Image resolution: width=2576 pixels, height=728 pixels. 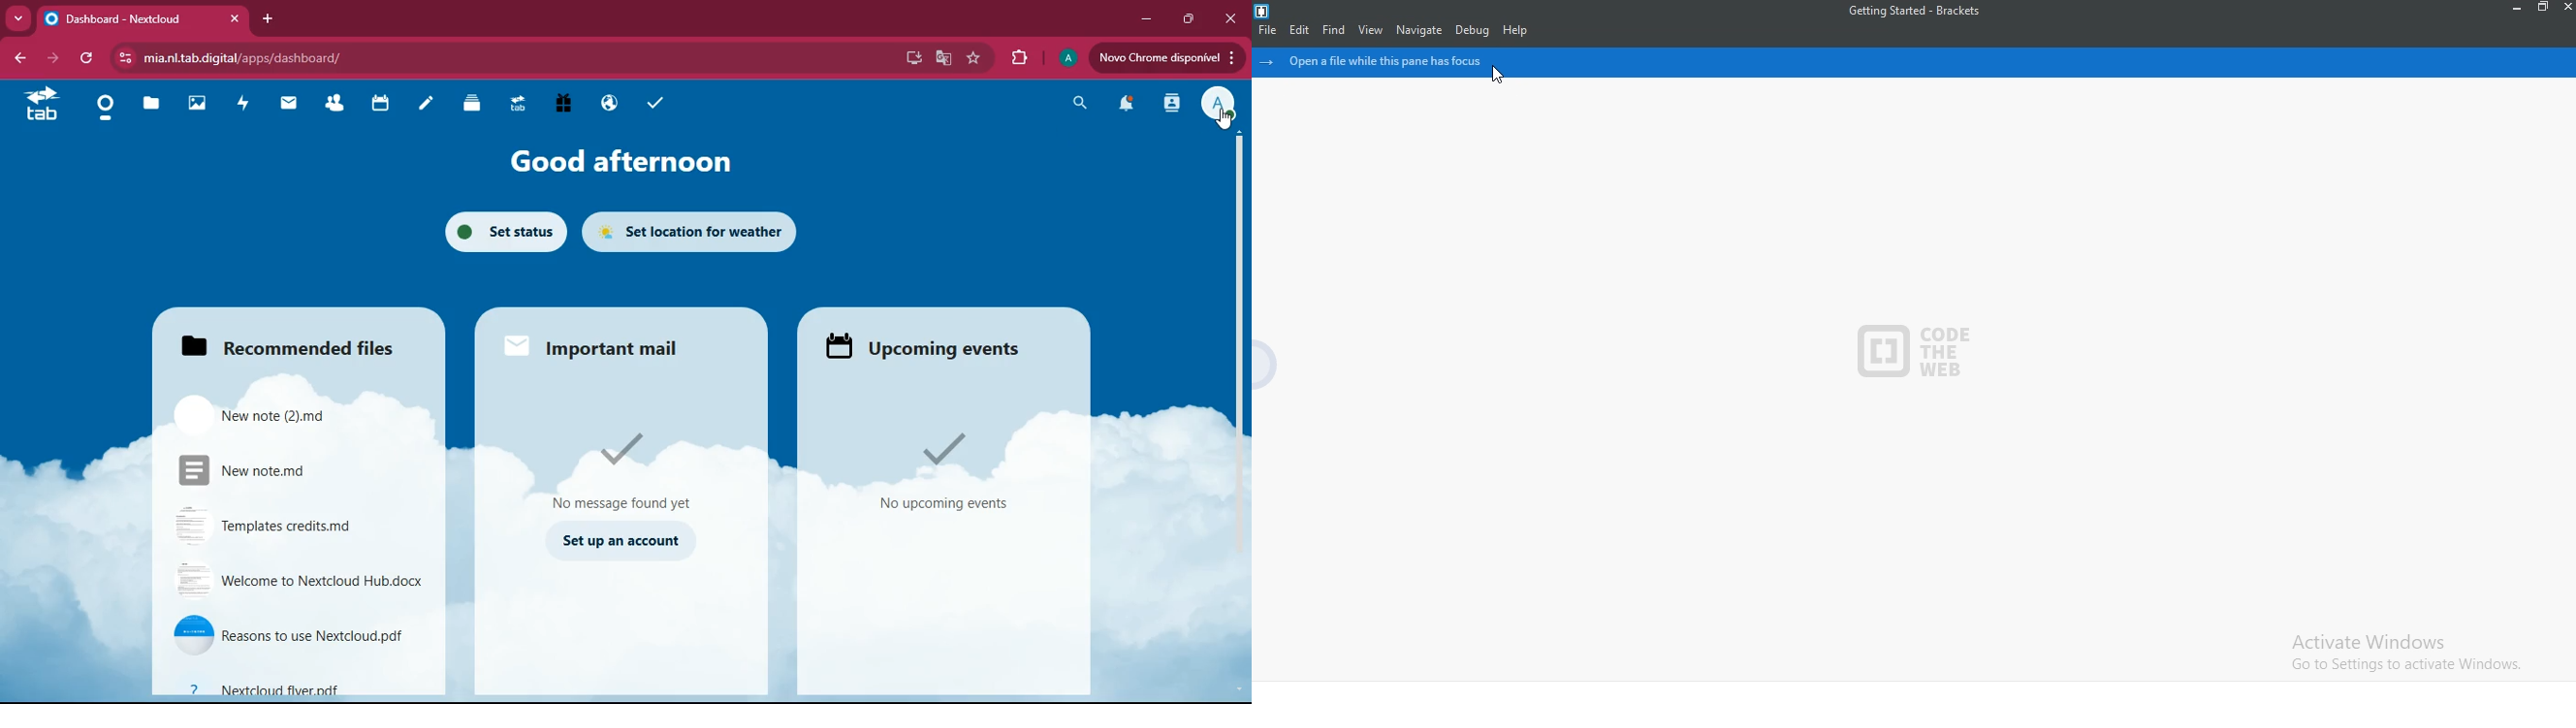 What do you see at coordinates (2543, 8) in the screenshot?
I see `Restore` at bounding box center [2543, 8].